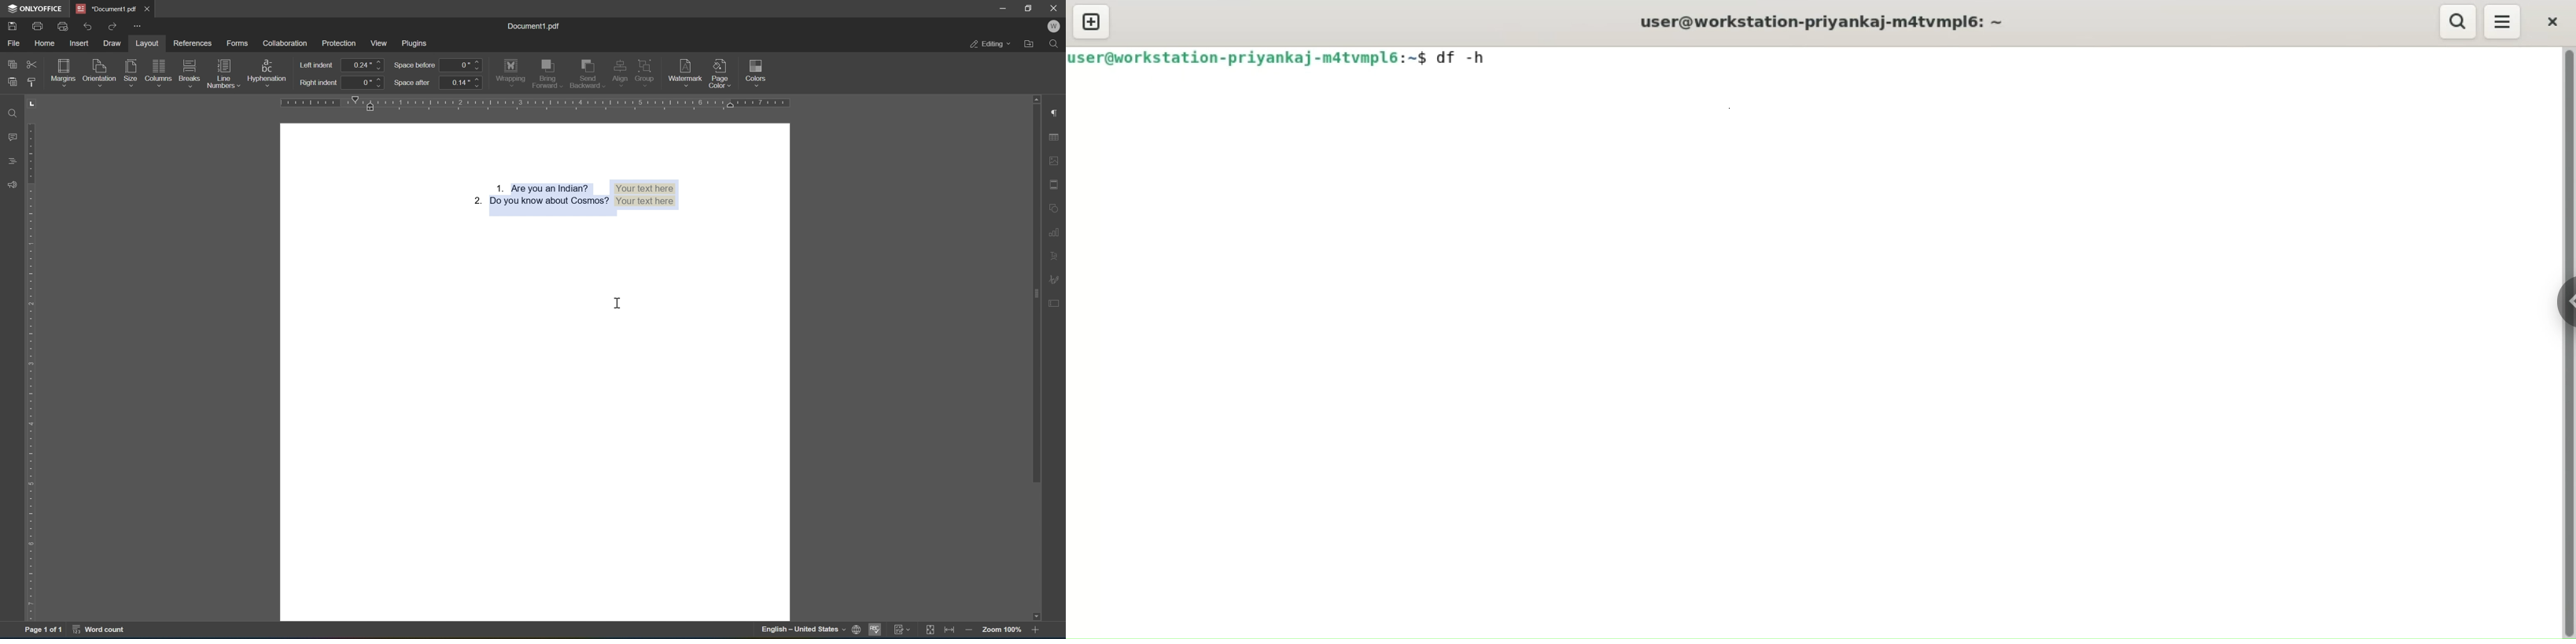  I want to click on space before, so click(415, 66).